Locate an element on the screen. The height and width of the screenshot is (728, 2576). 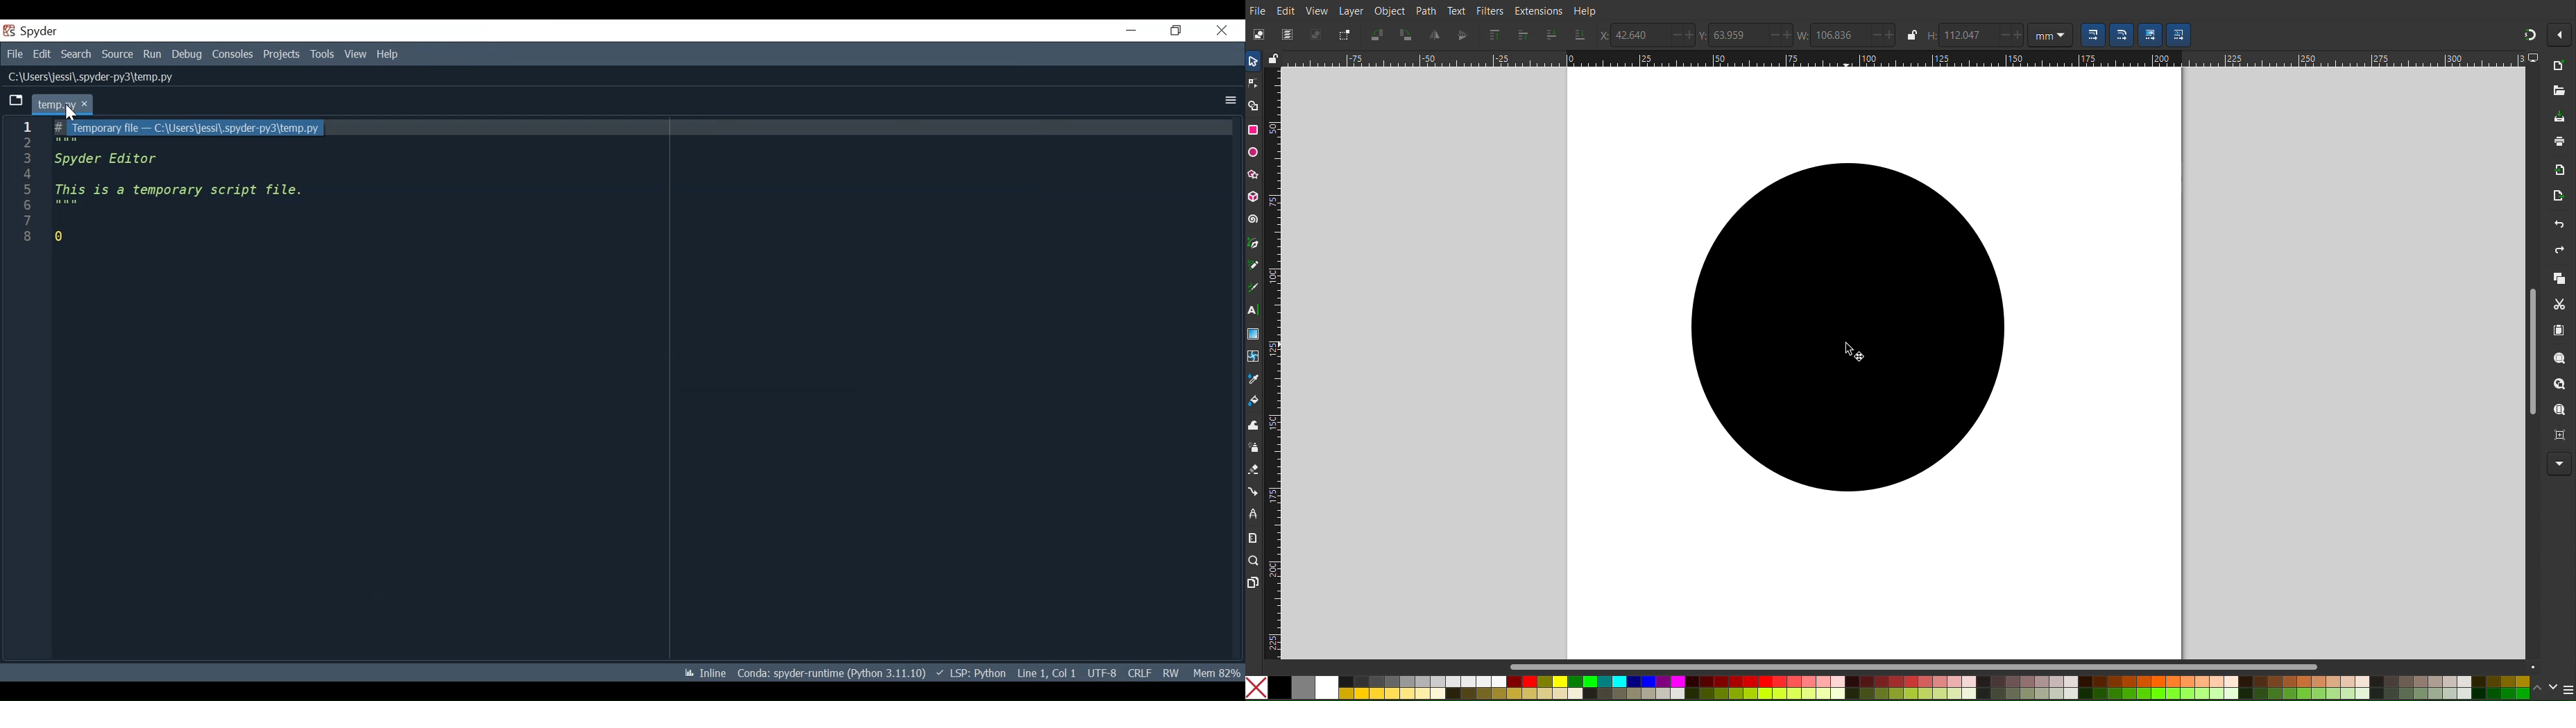
More Options is located at coordinates (1229, 99).